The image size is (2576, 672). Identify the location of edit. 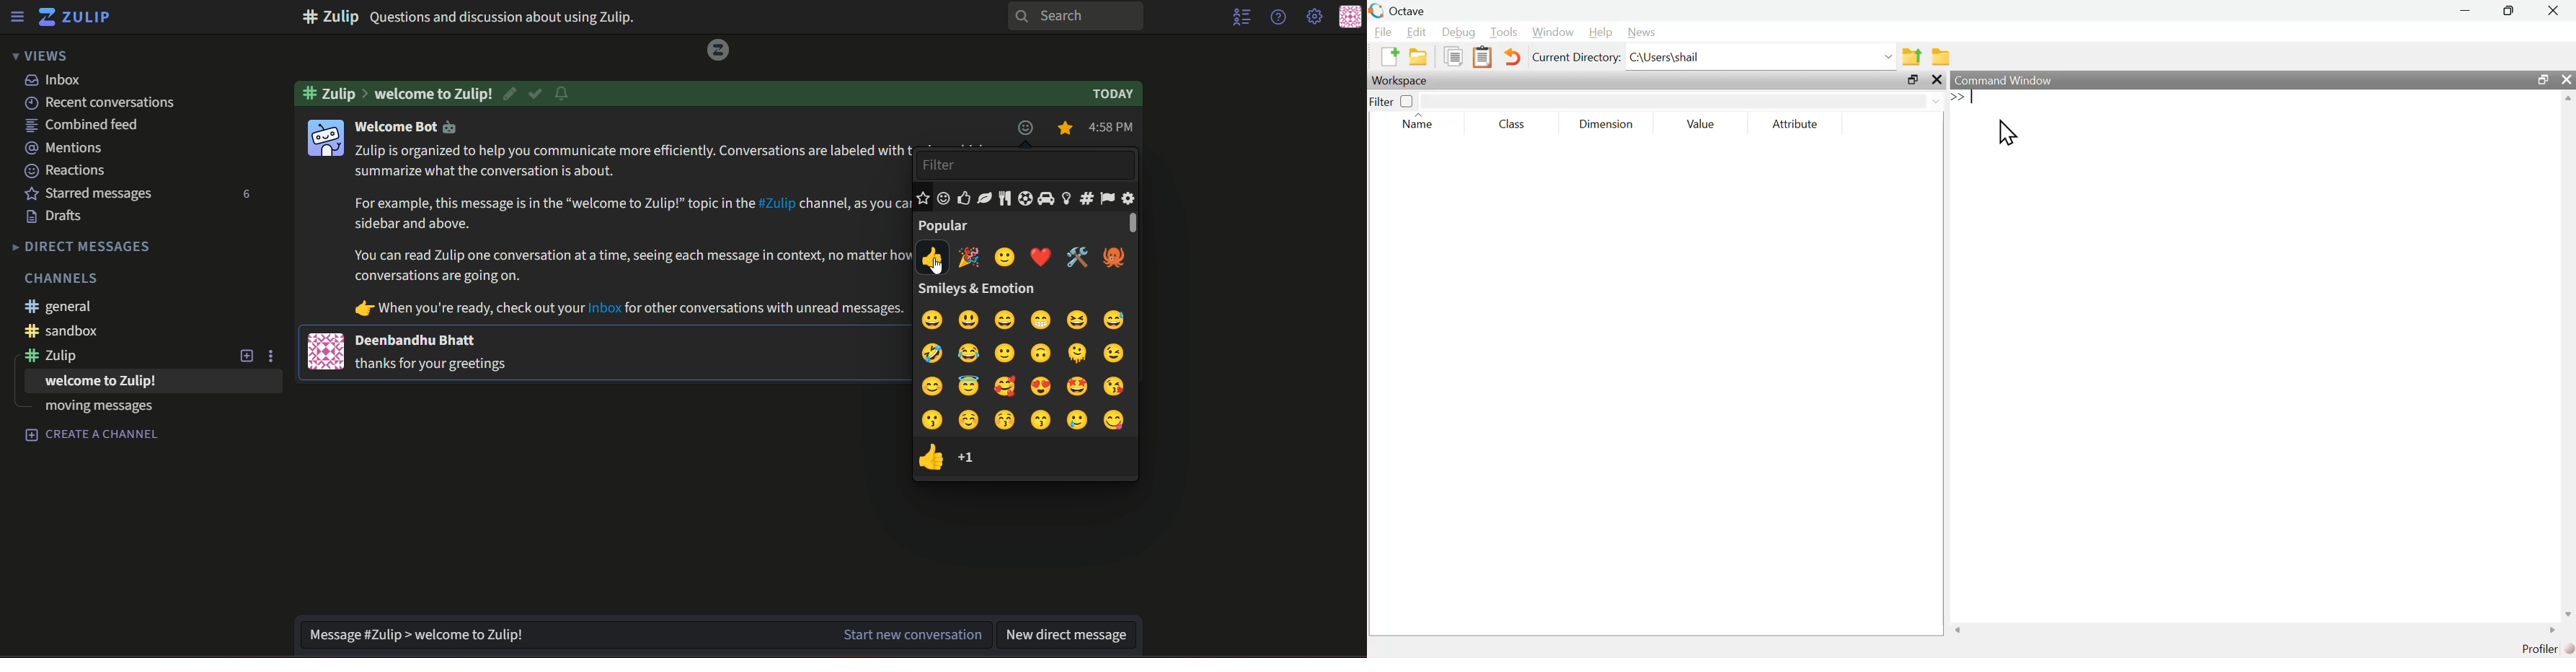
(1417, 32).